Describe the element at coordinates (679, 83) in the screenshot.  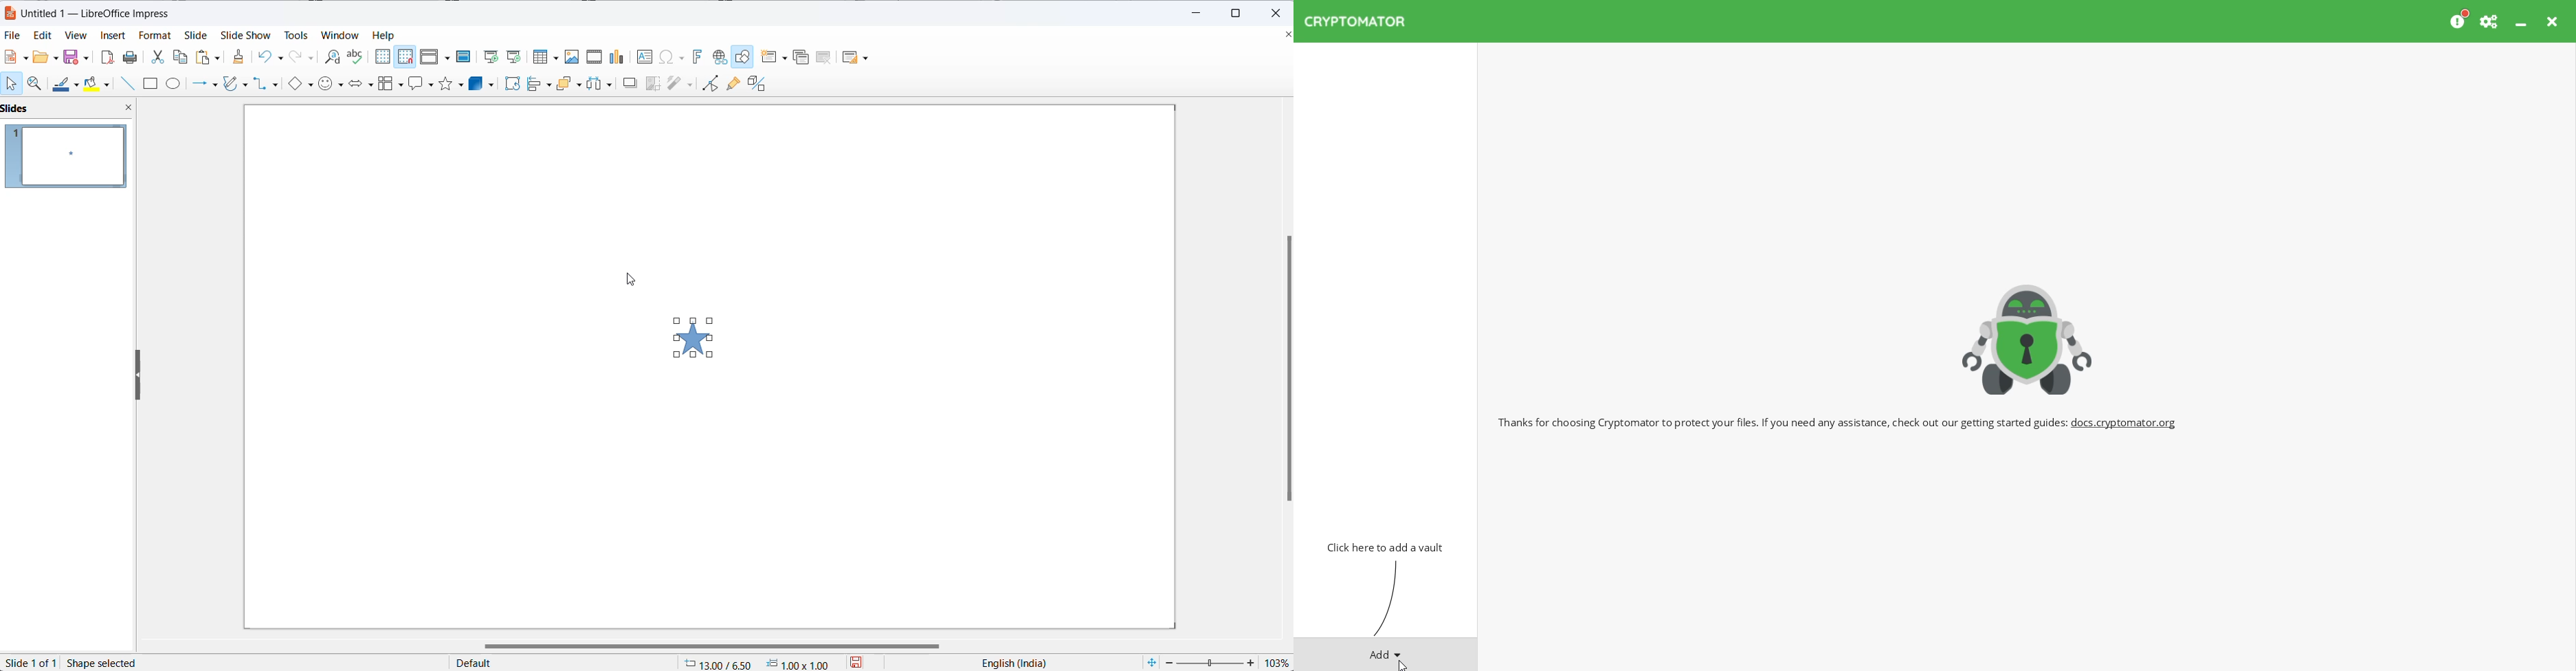
I see `filters` at that location.